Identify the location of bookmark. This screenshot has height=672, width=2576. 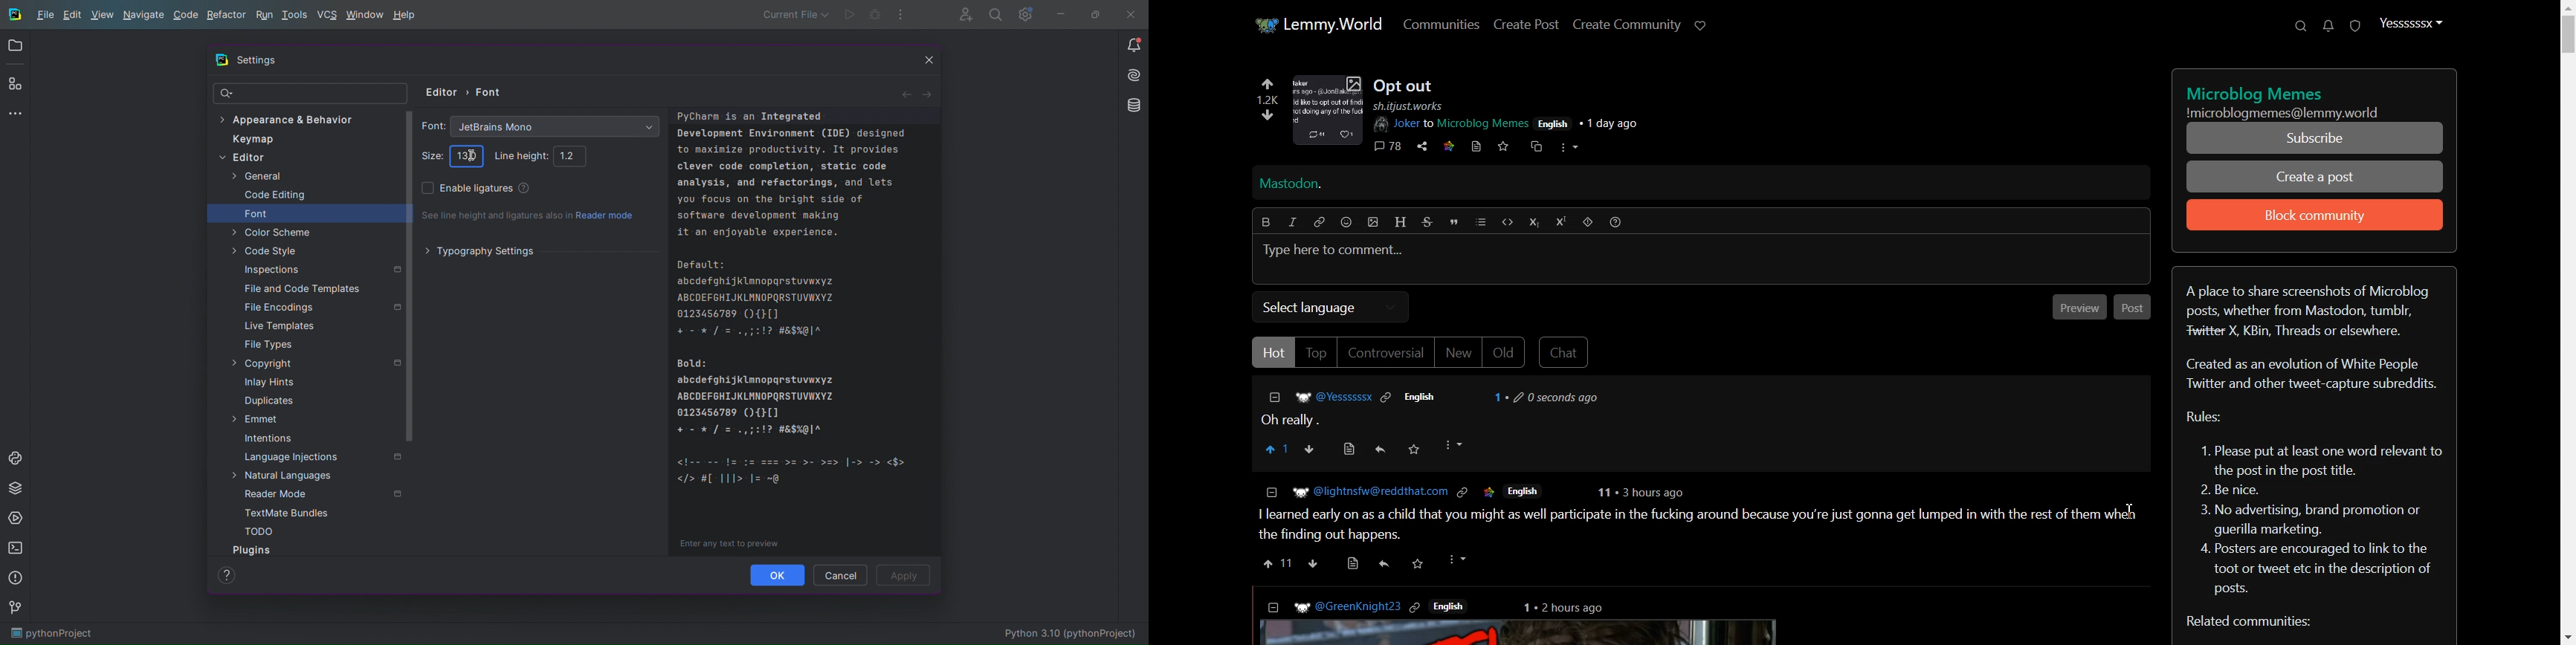
(1480, 145).